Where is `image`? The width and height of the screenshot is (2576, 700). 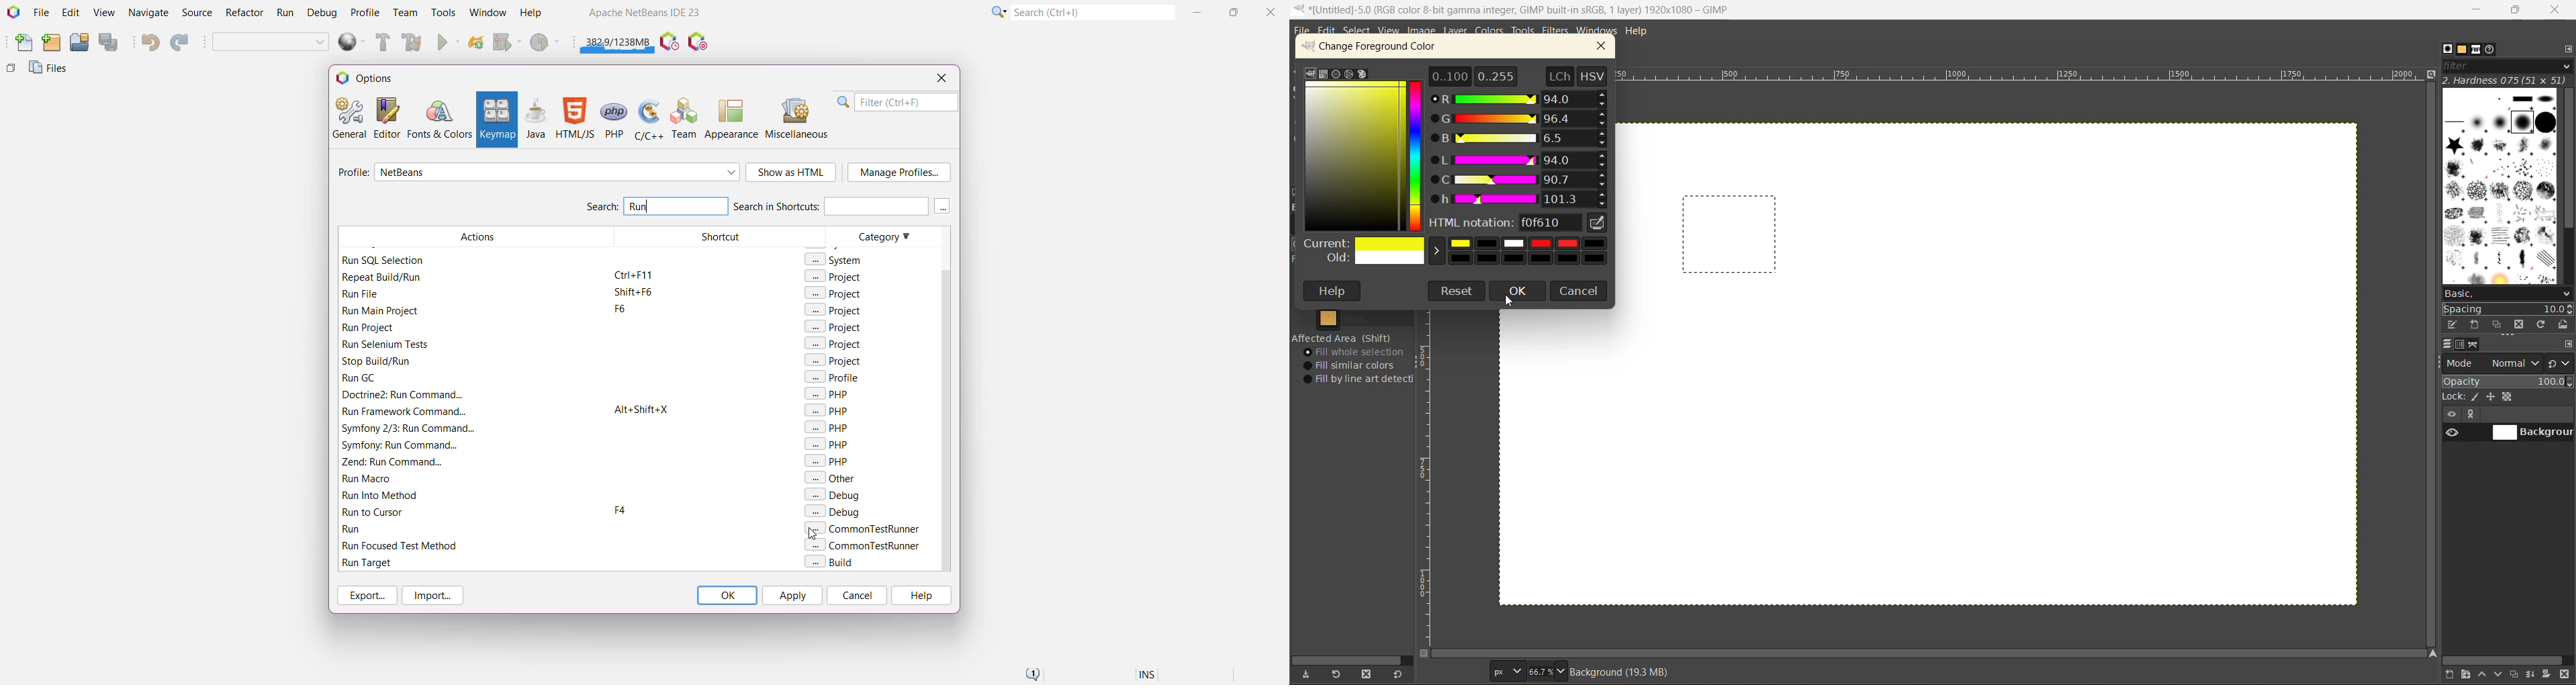
image is located at coordinates (1422, 32).